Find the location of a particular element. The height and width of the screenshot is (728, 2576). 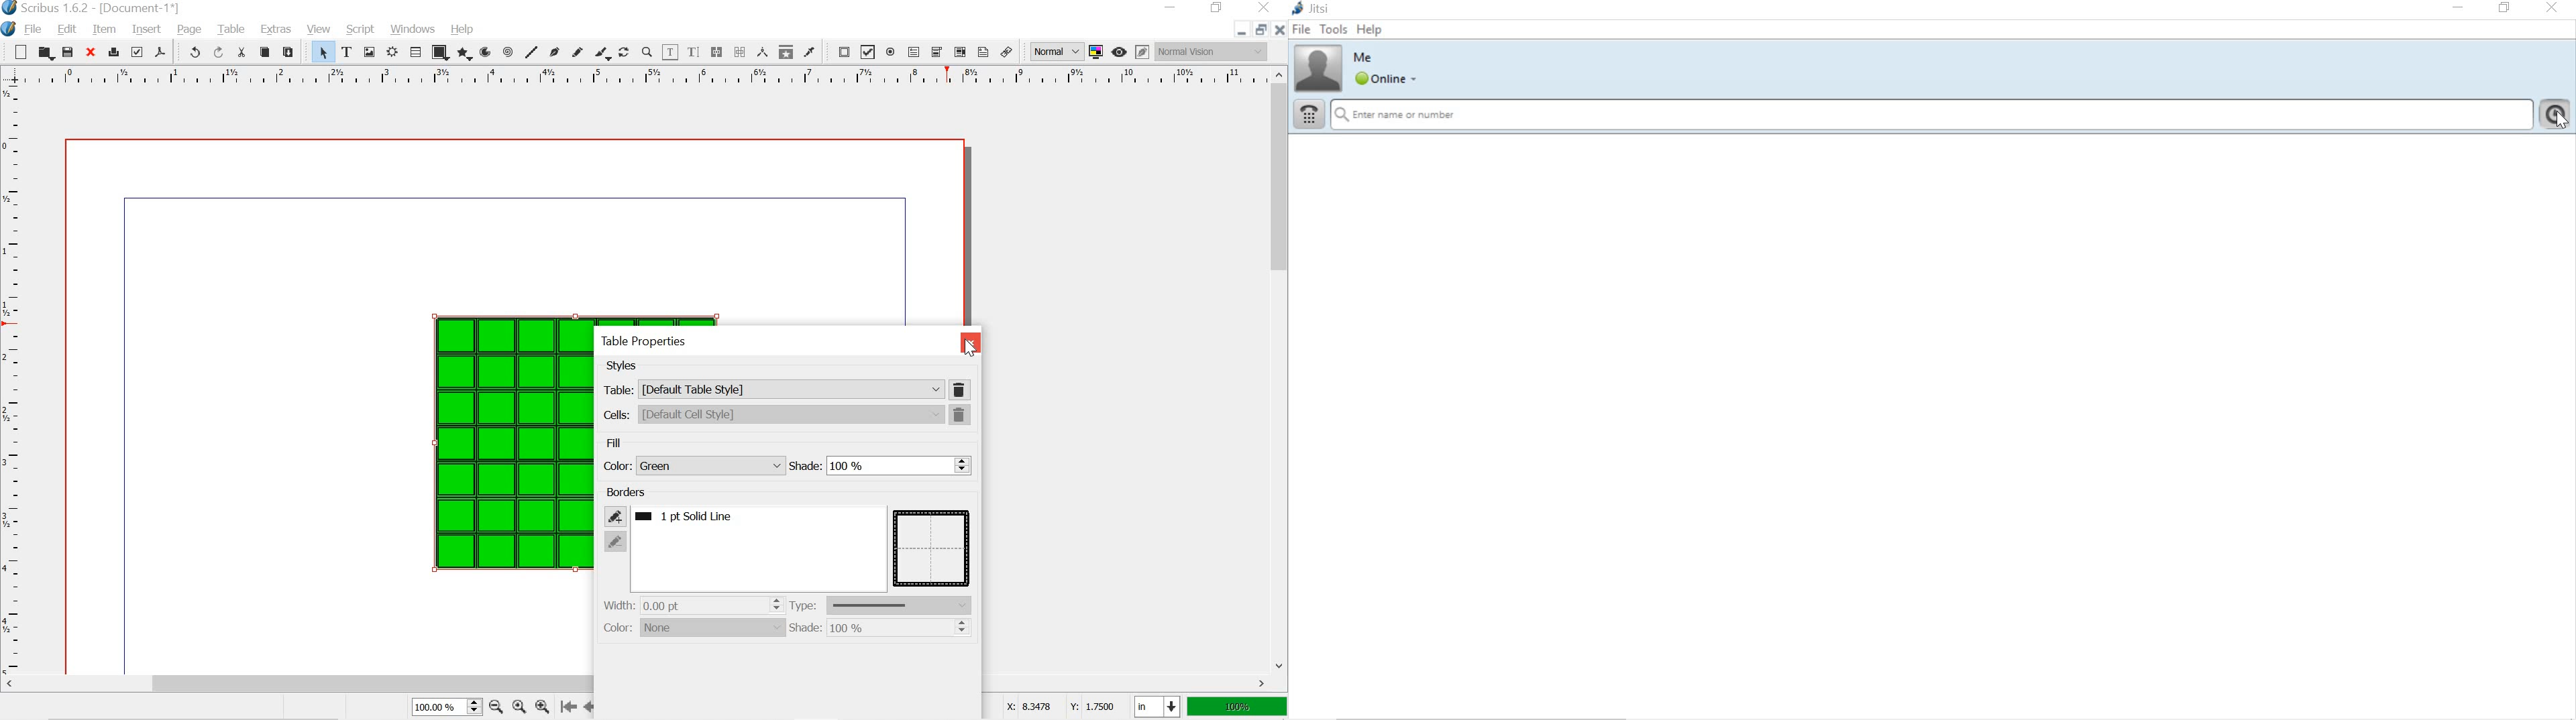

zoom in or zoom out is located at coordinates (645, 51).